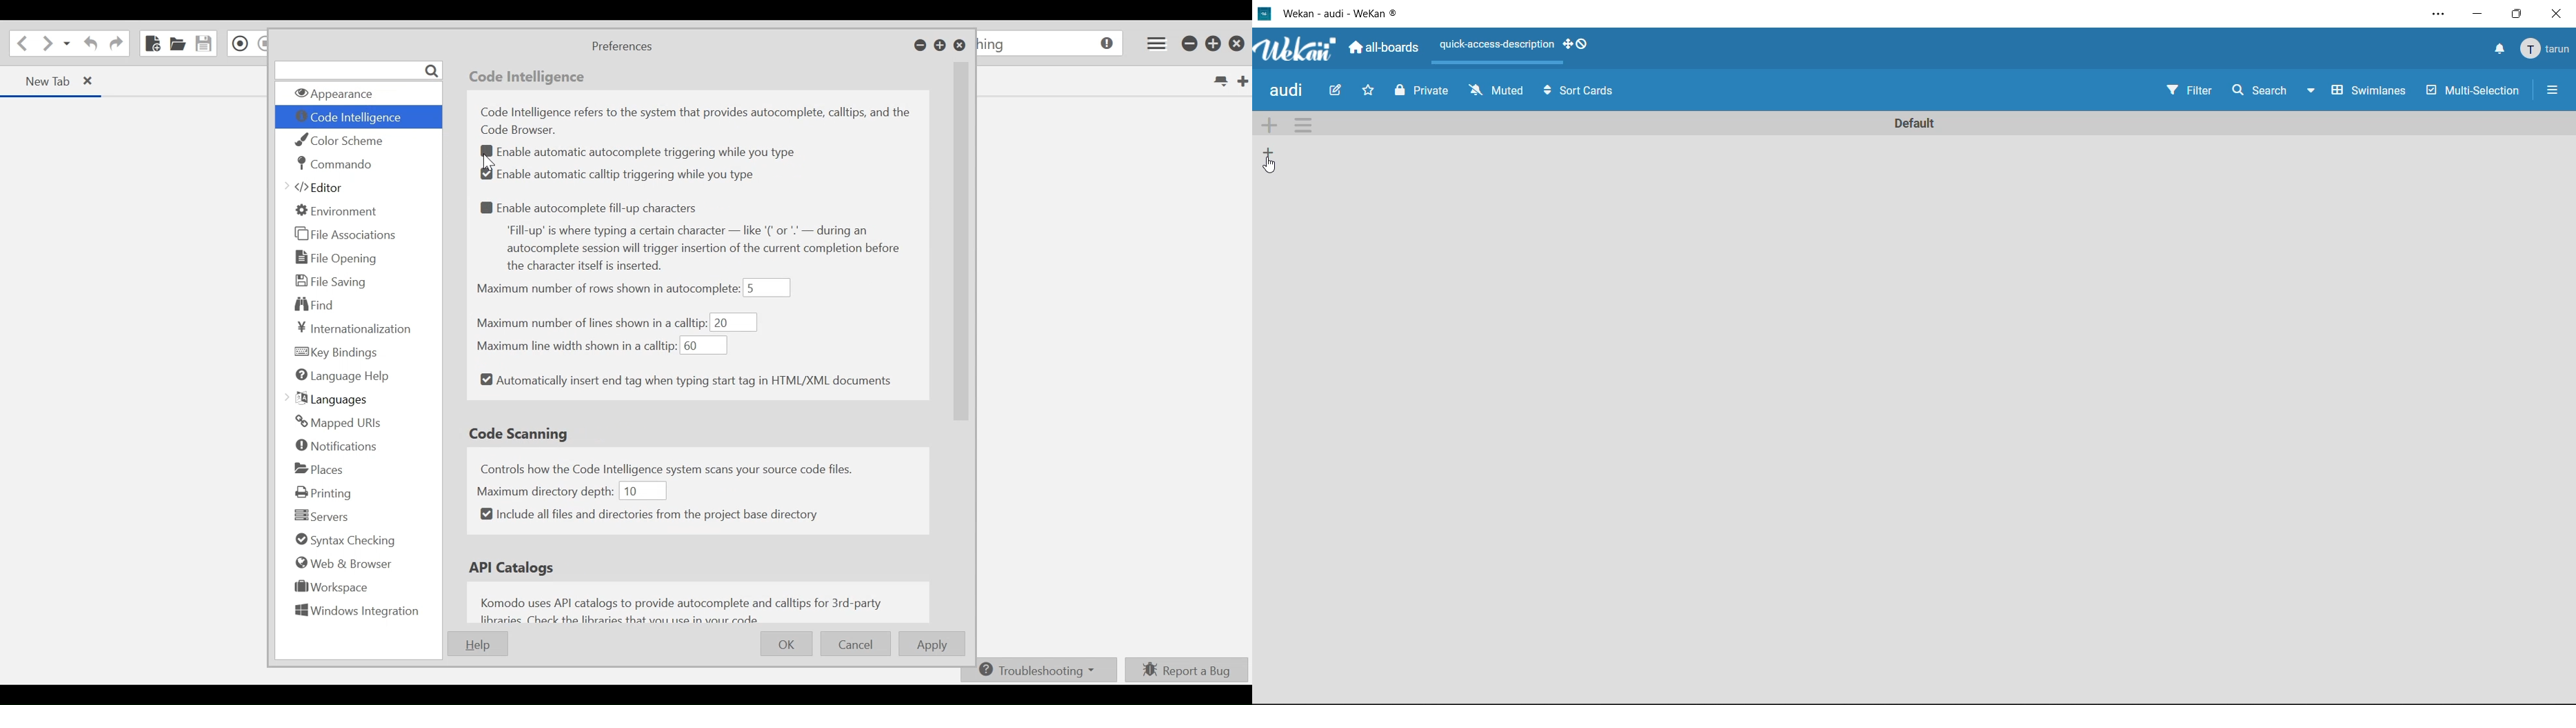 Image resolution: width=2576 pixels, height=728 pixels. What do you see at coordinates (343, 377) in the screenshot?
I see `Language Help` at bounding box center [343, 377].